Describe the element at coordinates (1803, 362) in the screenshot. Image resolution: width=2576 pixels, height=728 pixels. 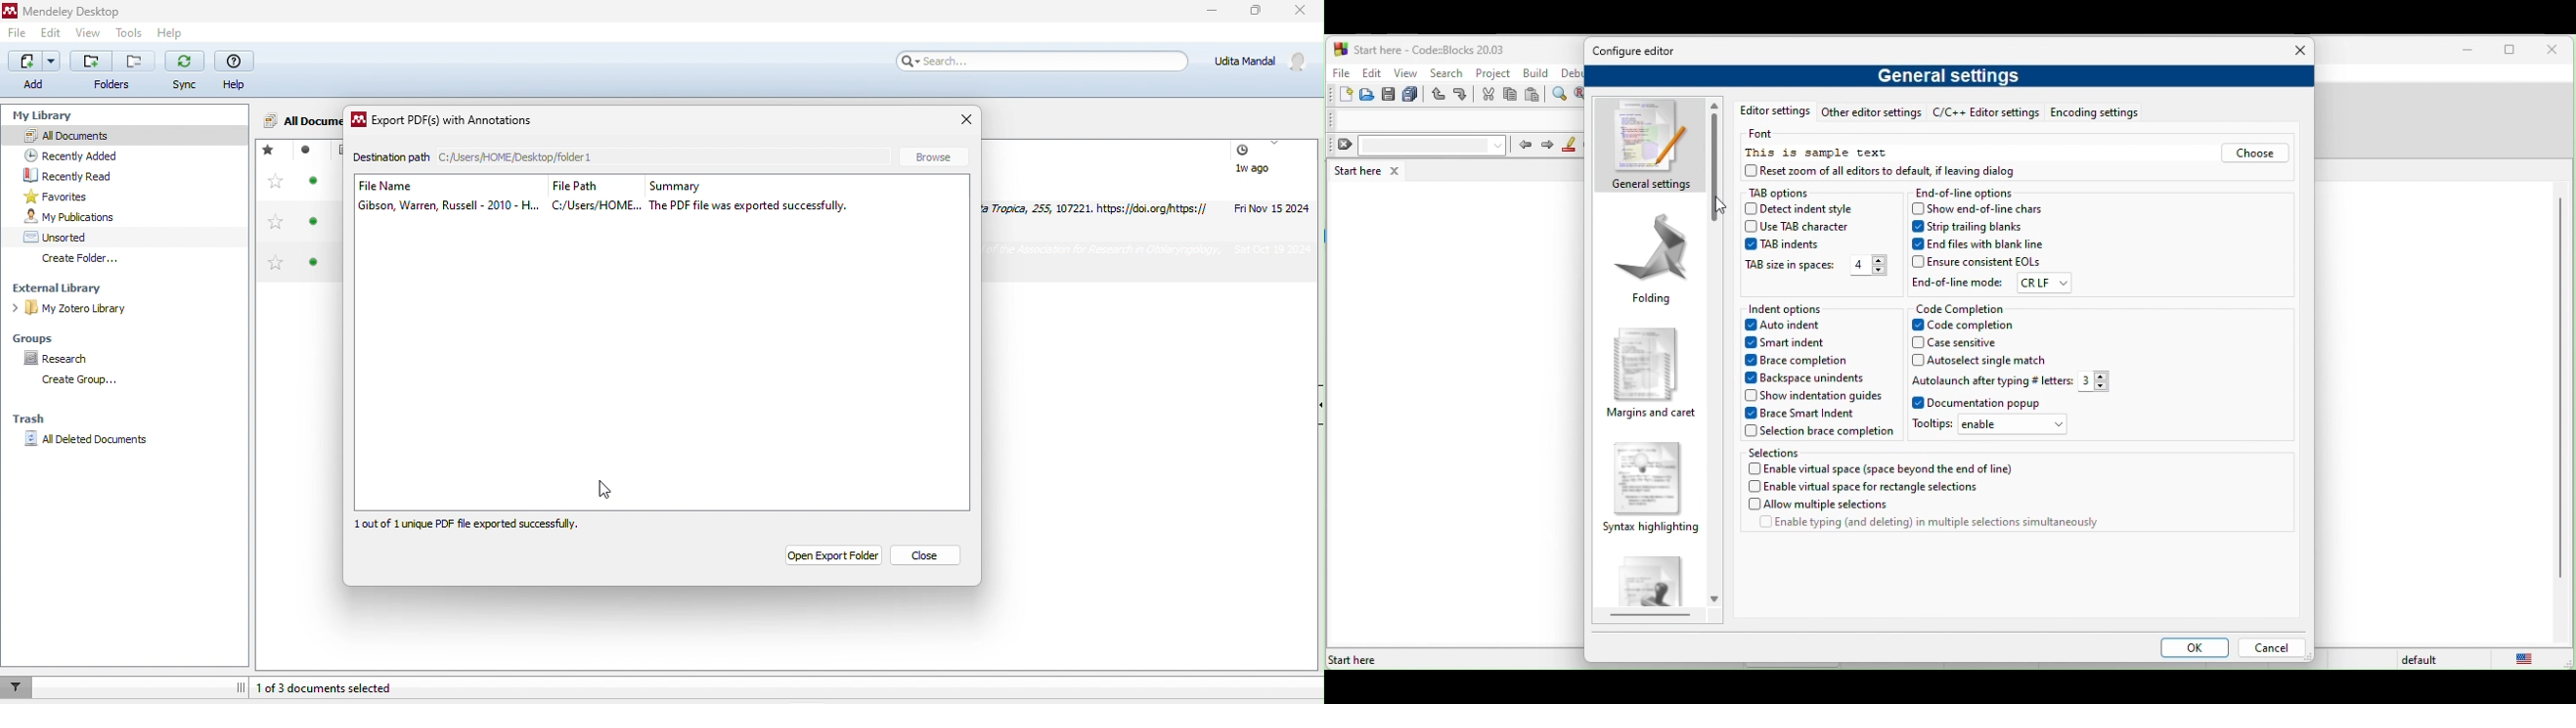
I see `brace completion` at that location.